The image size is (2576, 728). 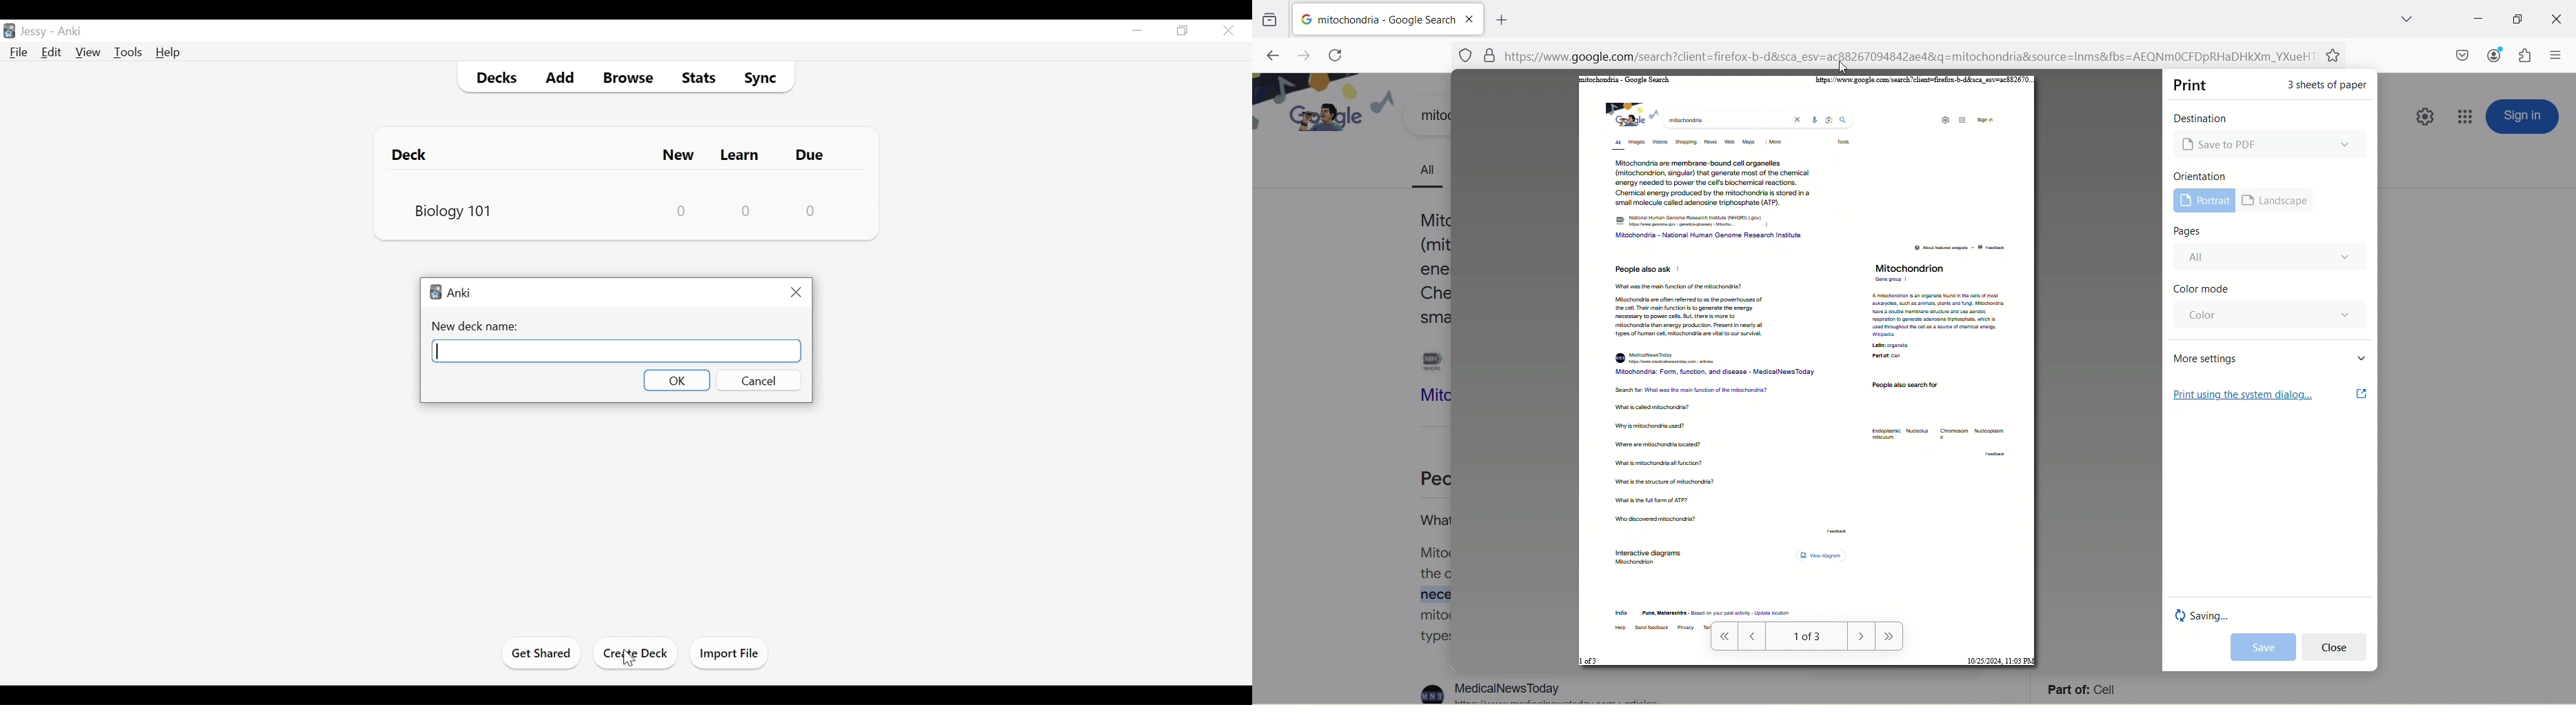 What do you see at coordinates (684, 210) in the screenshot?
I see `New Card Counts` at bounding box center [684, 210].